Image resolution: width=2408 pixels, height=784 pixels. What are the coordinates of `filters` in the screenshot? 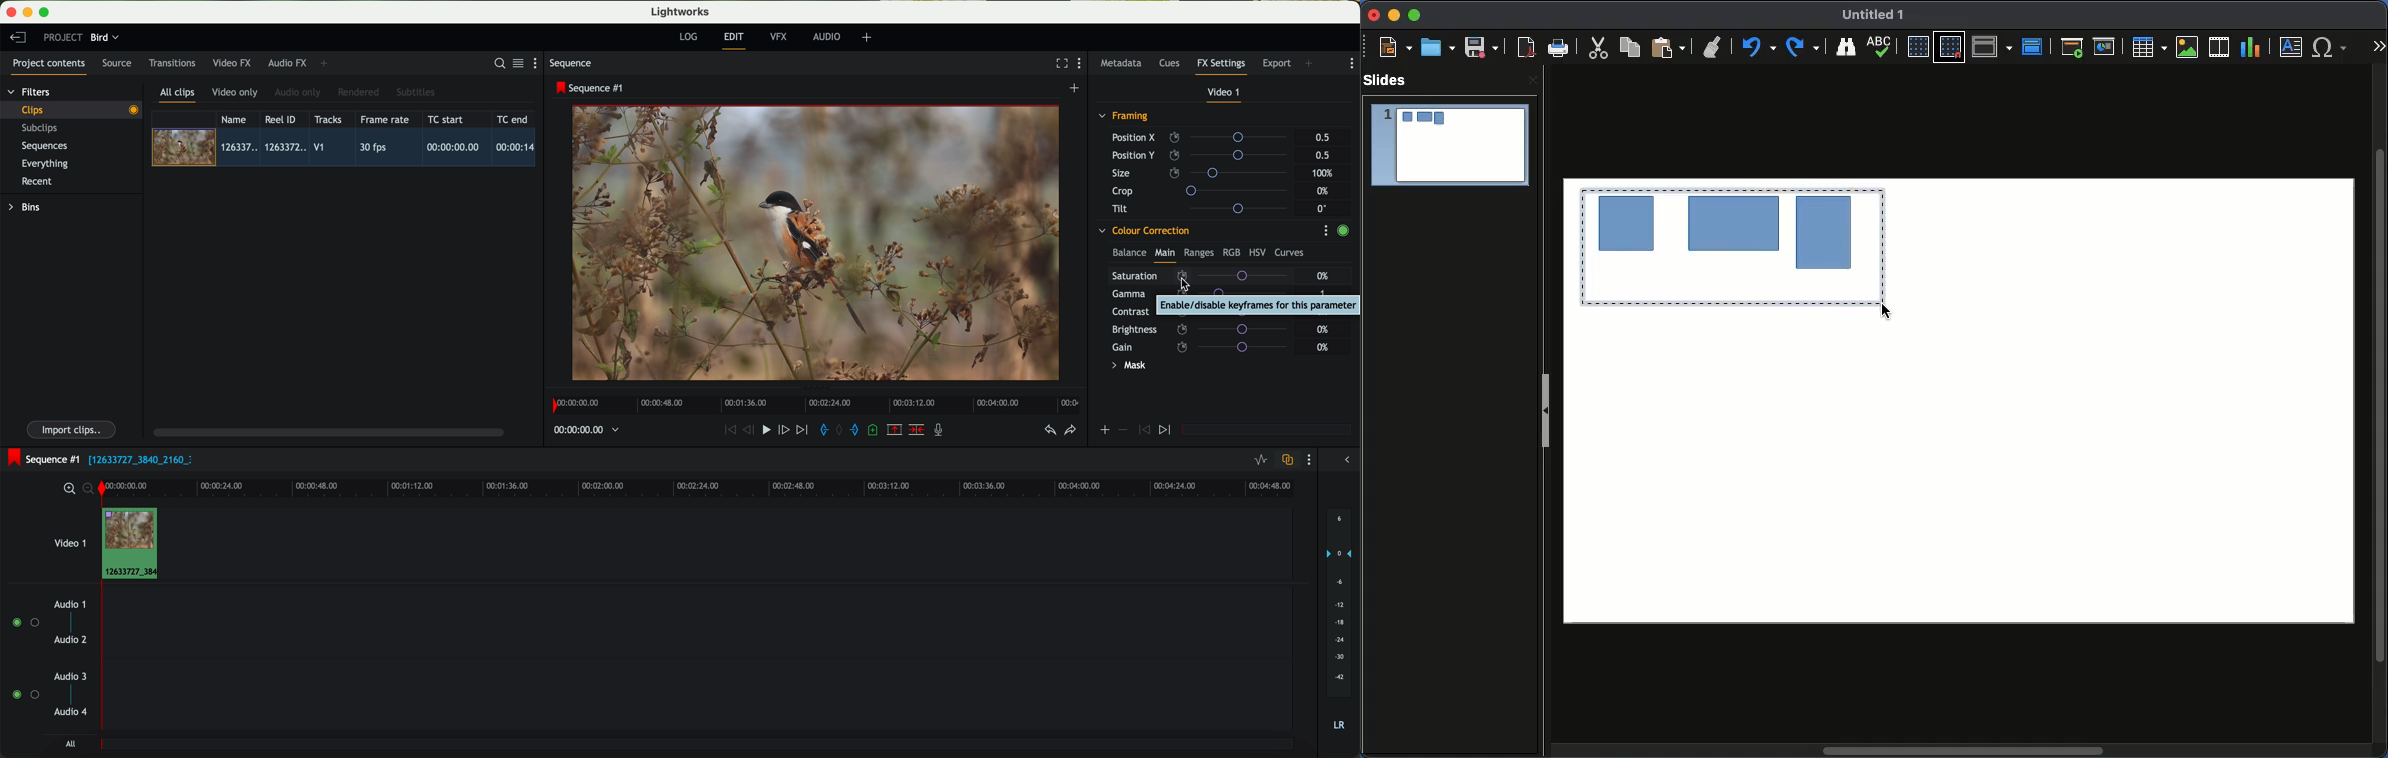 It's located at (30, 91).